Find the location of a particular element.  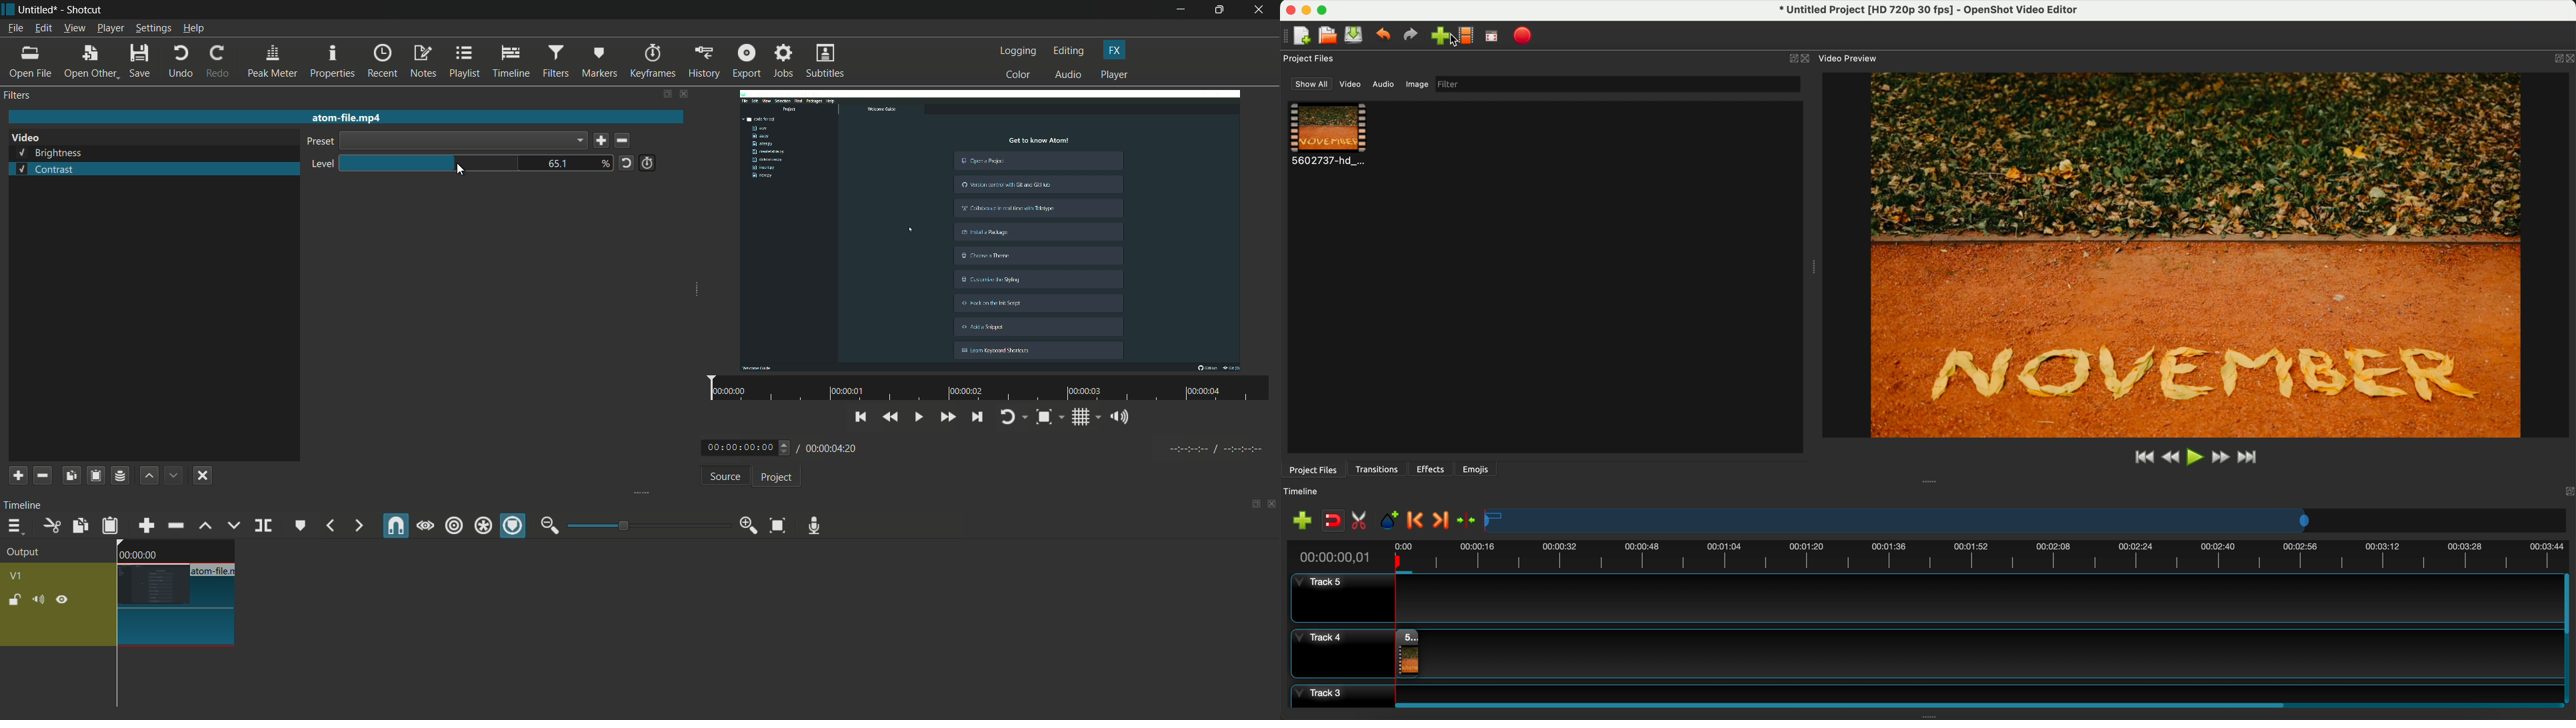

toggle grid system is located at coordinates (1087, 419).